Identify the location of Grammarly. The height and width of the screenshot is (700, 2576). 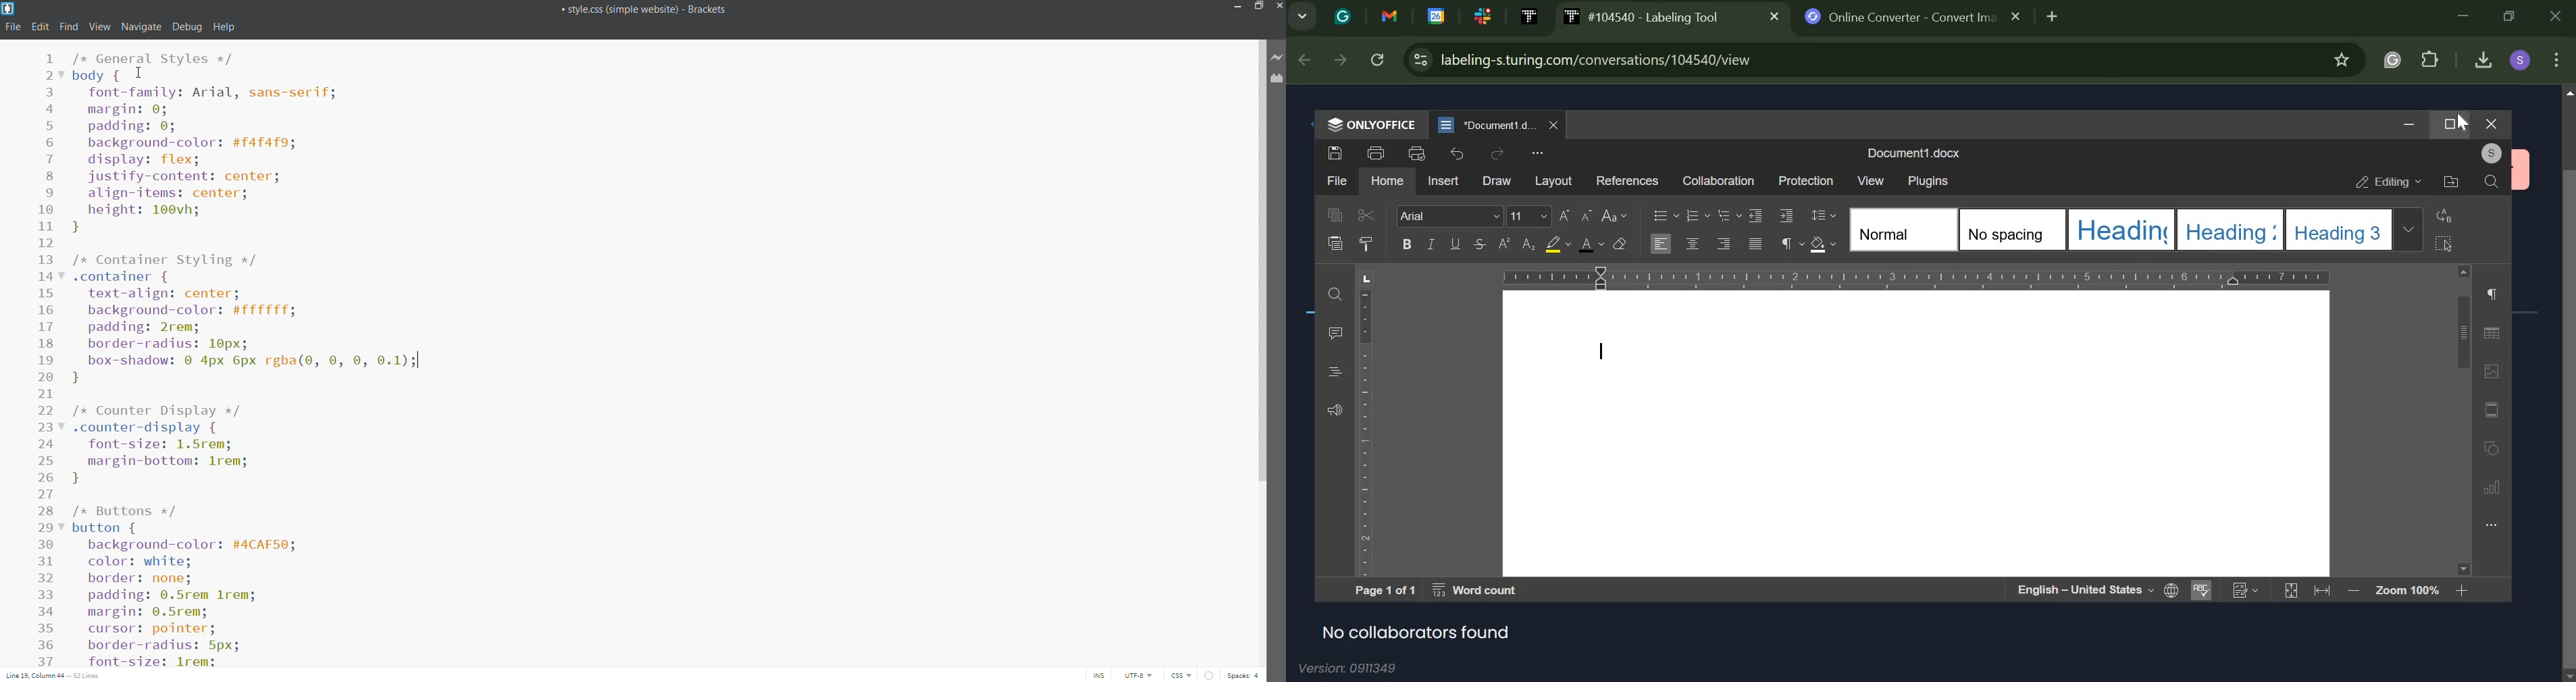
(2392, 59).